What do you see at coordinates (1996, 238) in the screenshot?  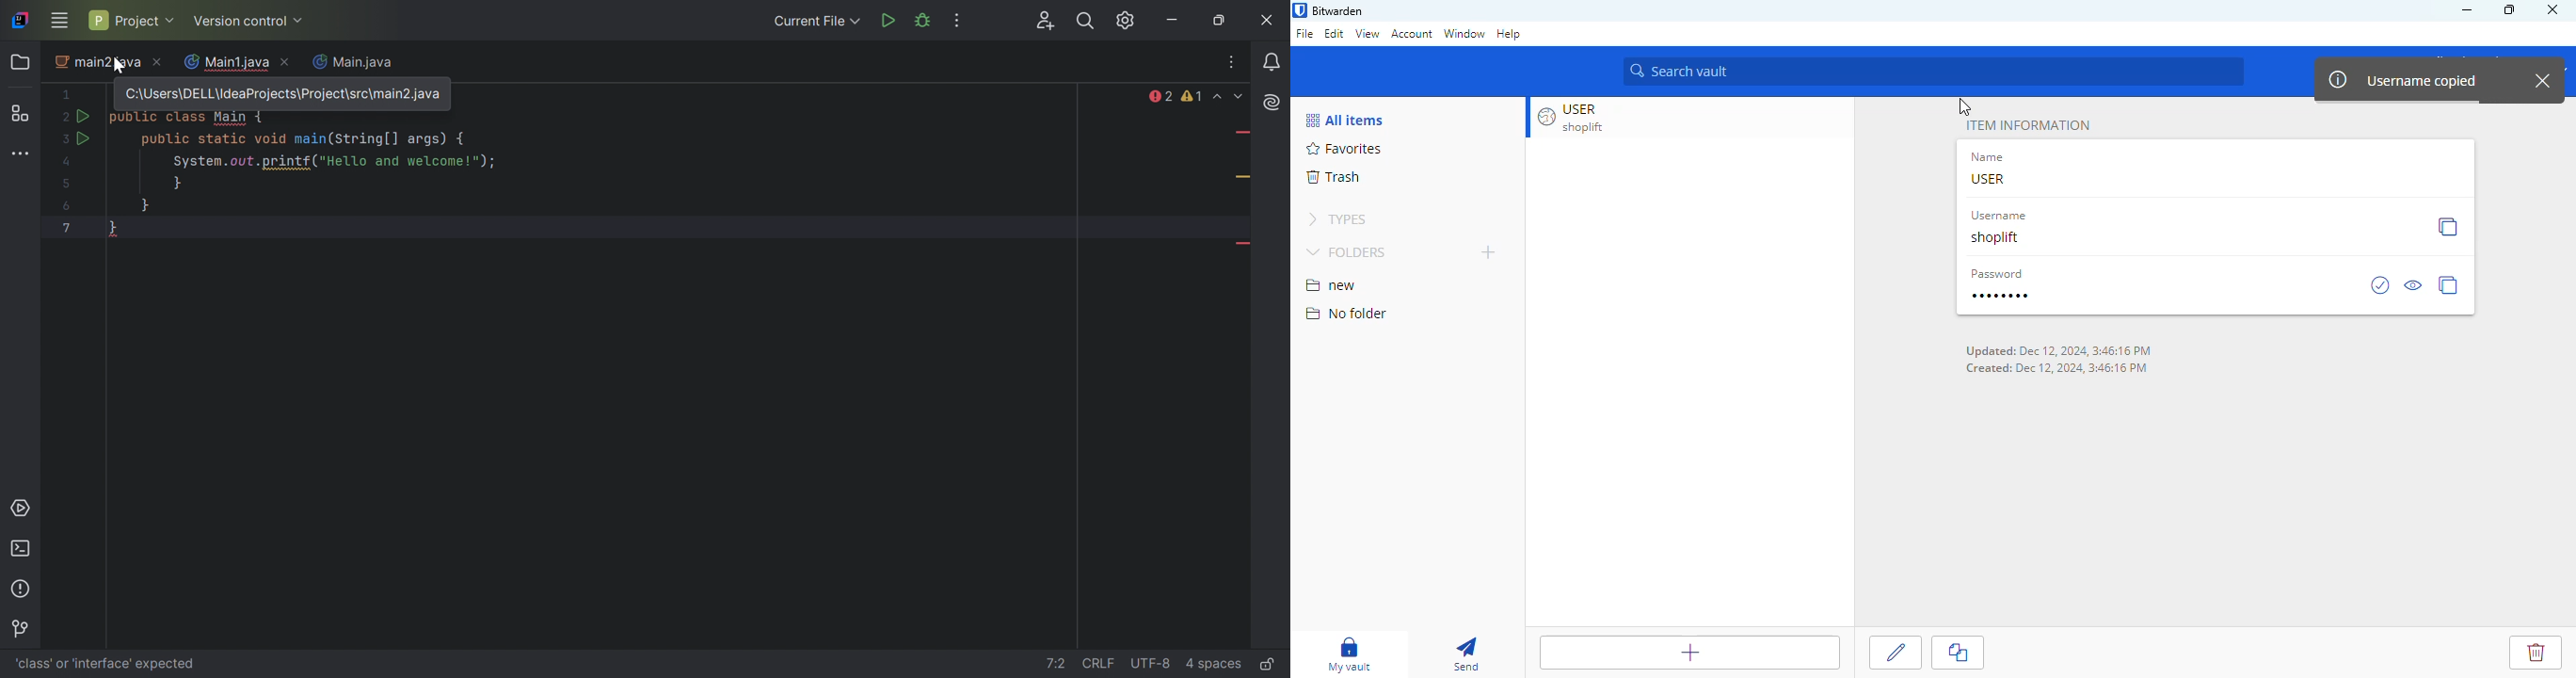 I see `shoplift` at bounding box center [1996, 238].